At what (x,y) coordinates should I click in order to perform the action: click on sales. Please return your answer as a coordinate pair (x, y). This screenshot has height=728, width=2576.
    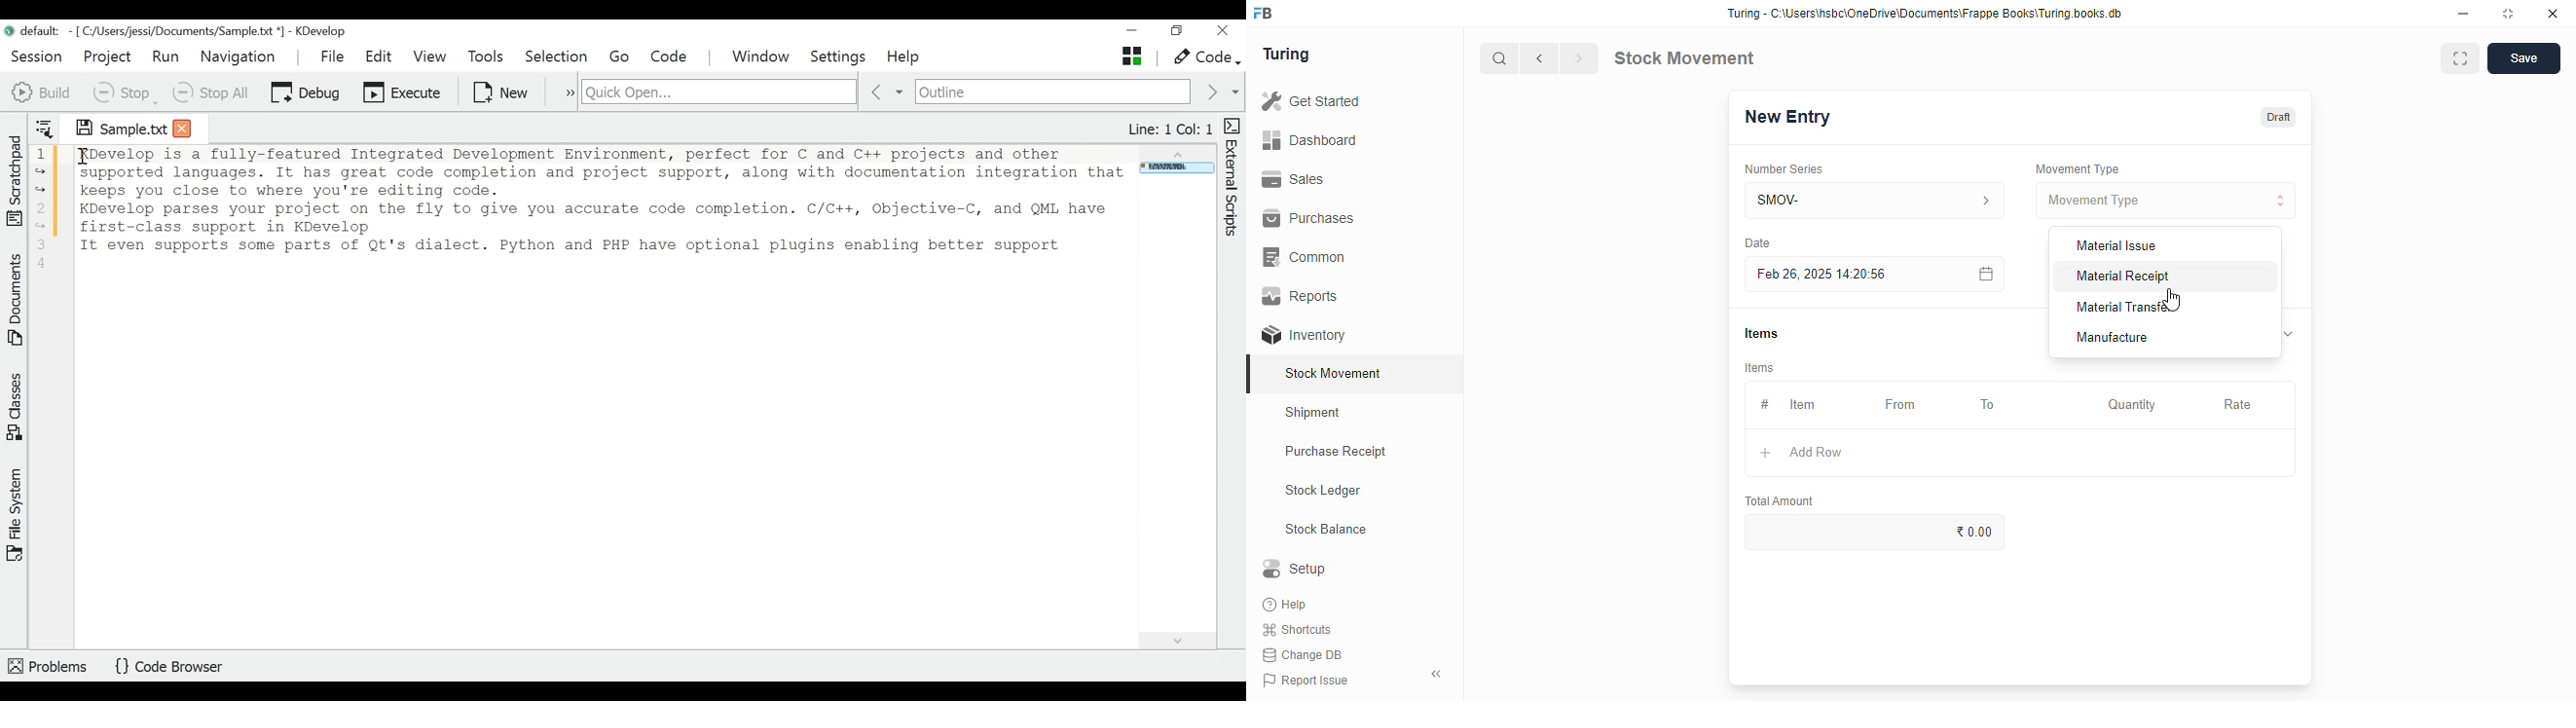
    Looking at the image, I should click on (1293, 179).